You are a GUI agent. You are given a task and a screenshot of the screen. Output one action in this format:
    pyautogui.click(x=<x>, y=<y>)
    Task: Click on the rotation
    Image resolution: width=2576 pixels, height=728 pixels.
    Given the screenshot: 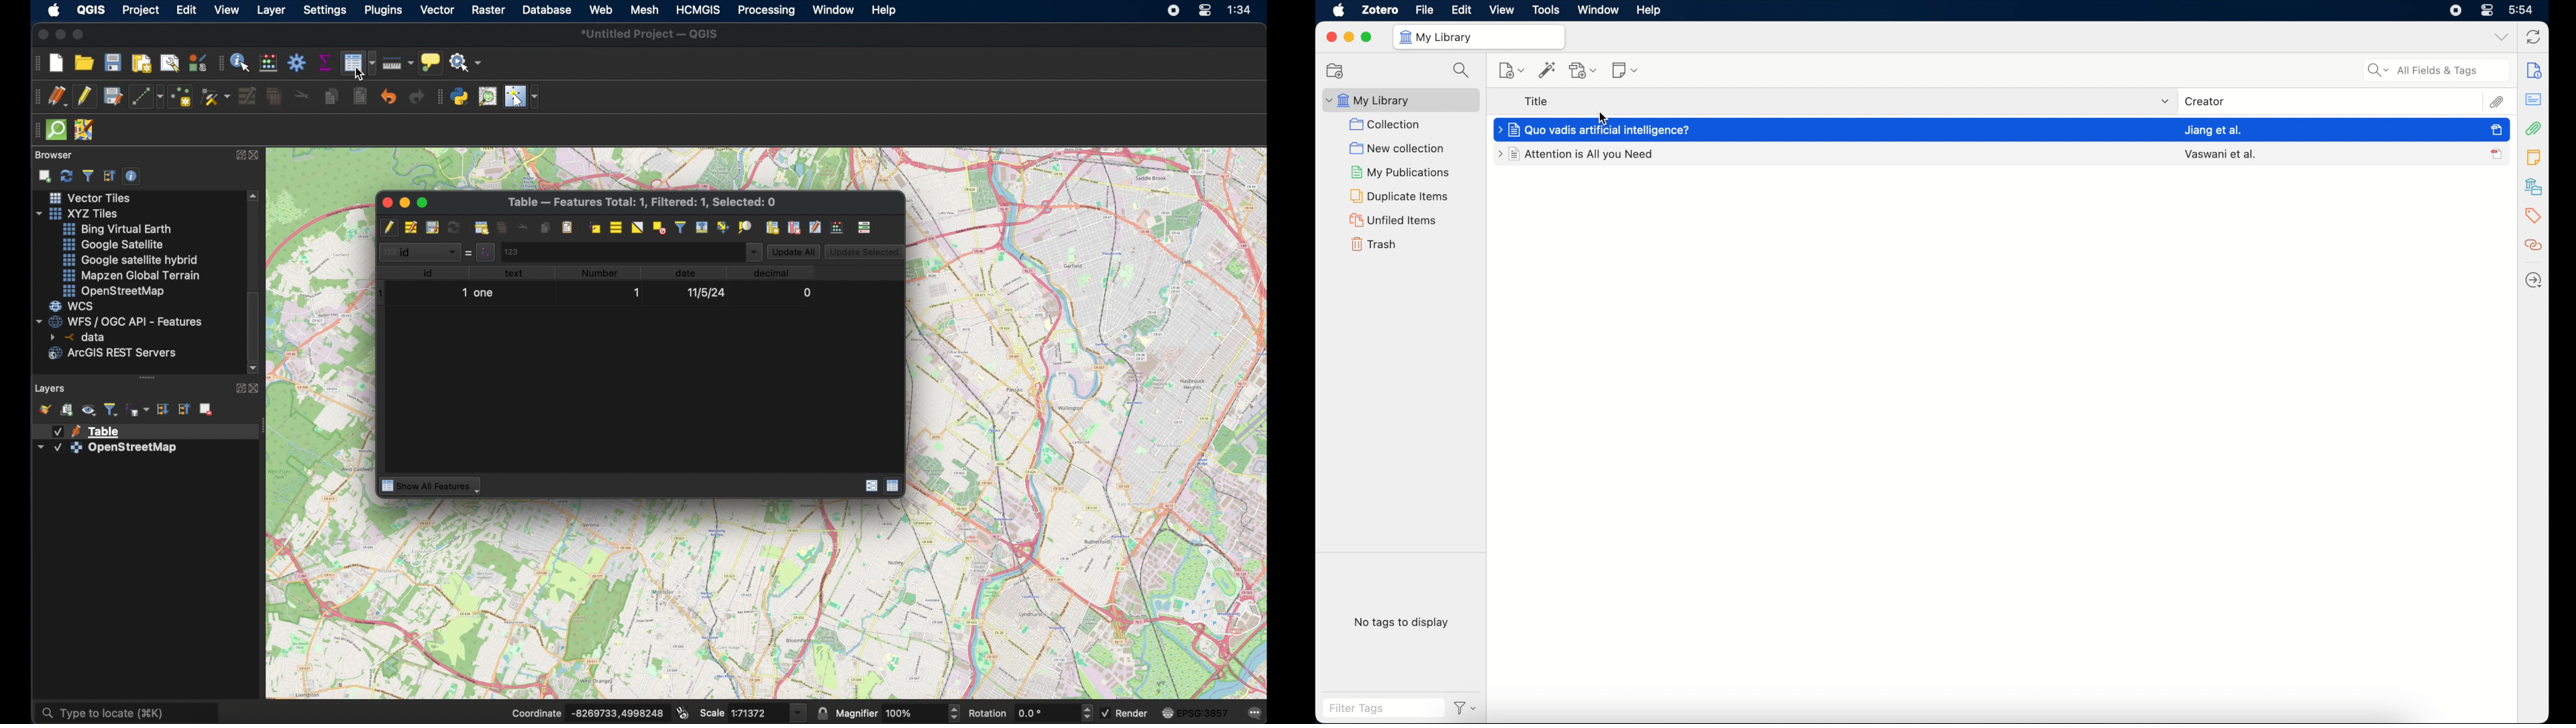 What is the action you would take?
    pyautogui.click(x=988, y=713)
    